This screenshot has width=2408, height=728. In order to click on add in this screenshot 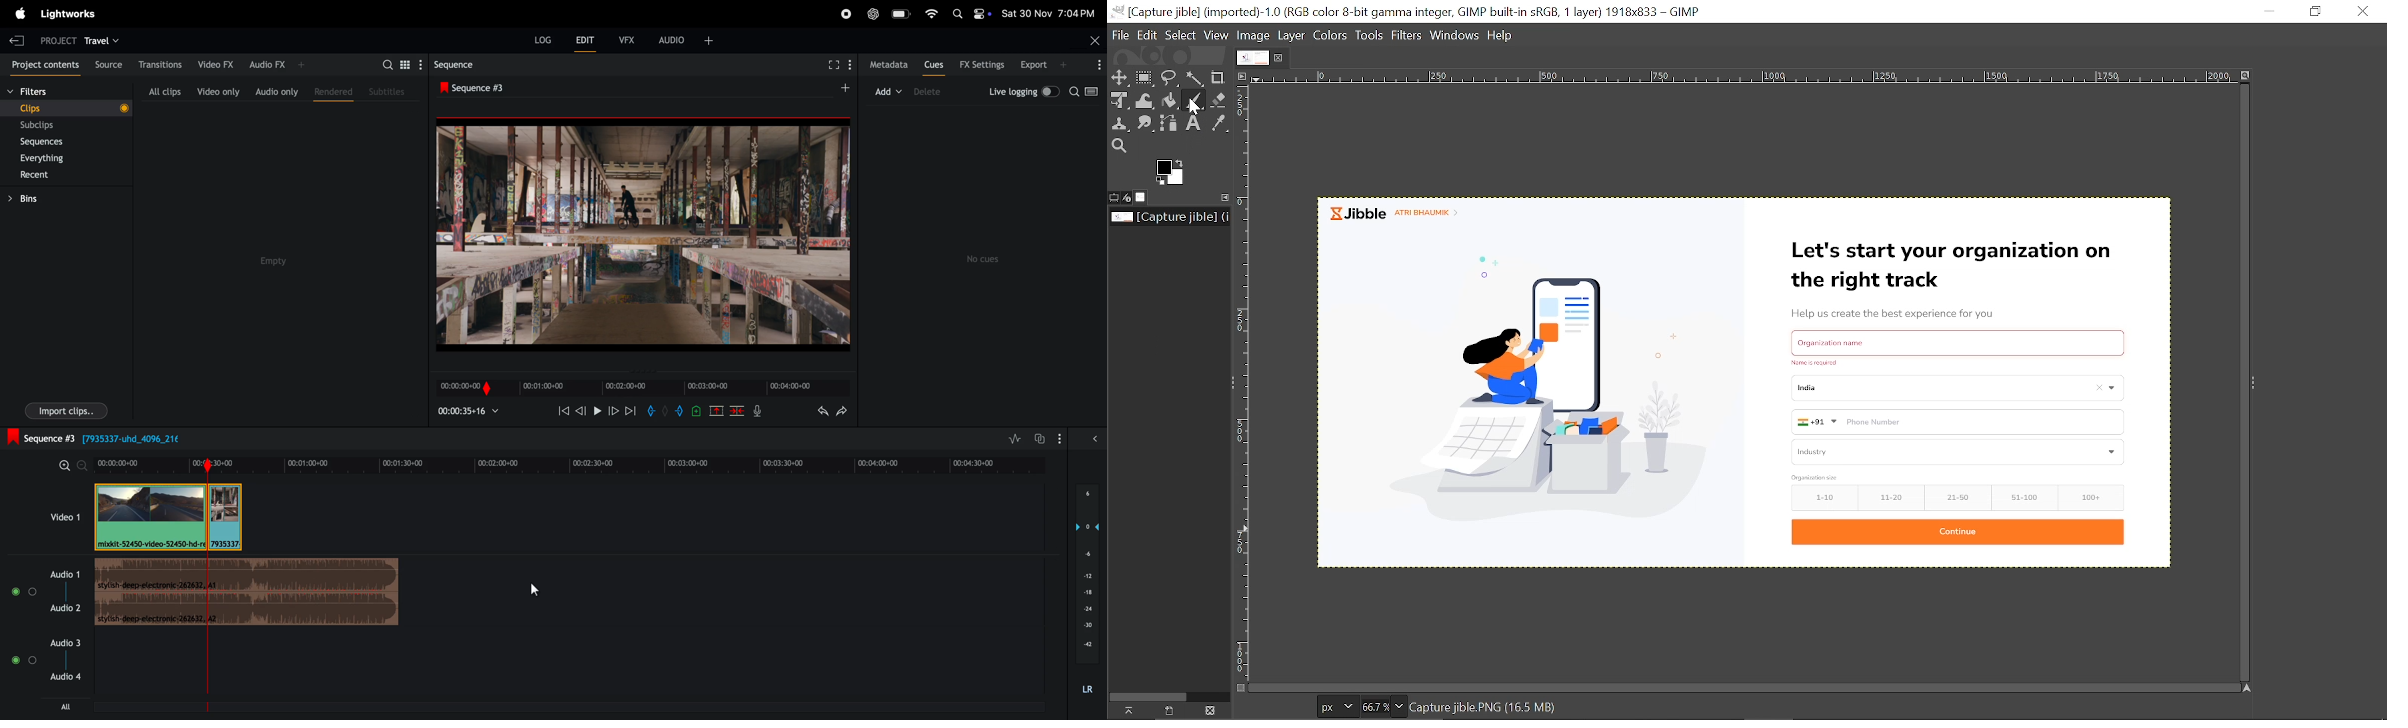, I will do `click(840, 88)`.